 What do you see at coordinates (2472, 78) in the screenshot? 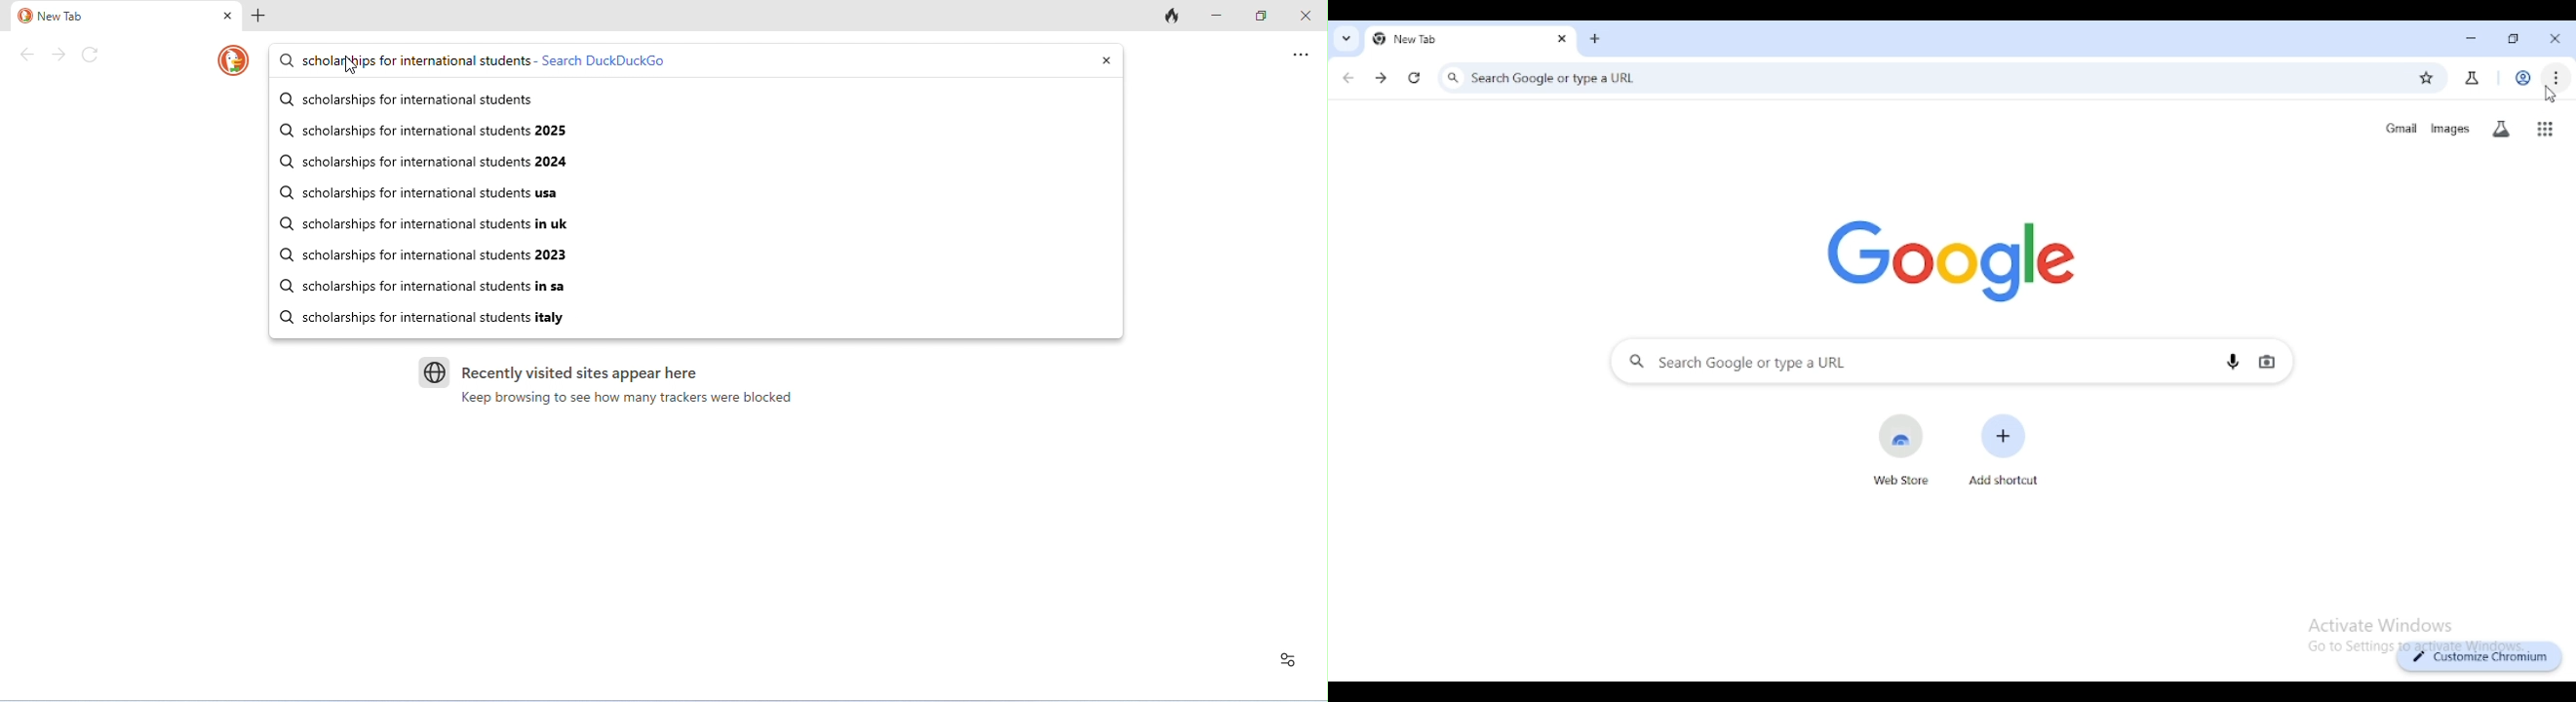
I see `chrome labs` at bounding box center [2472, 78].